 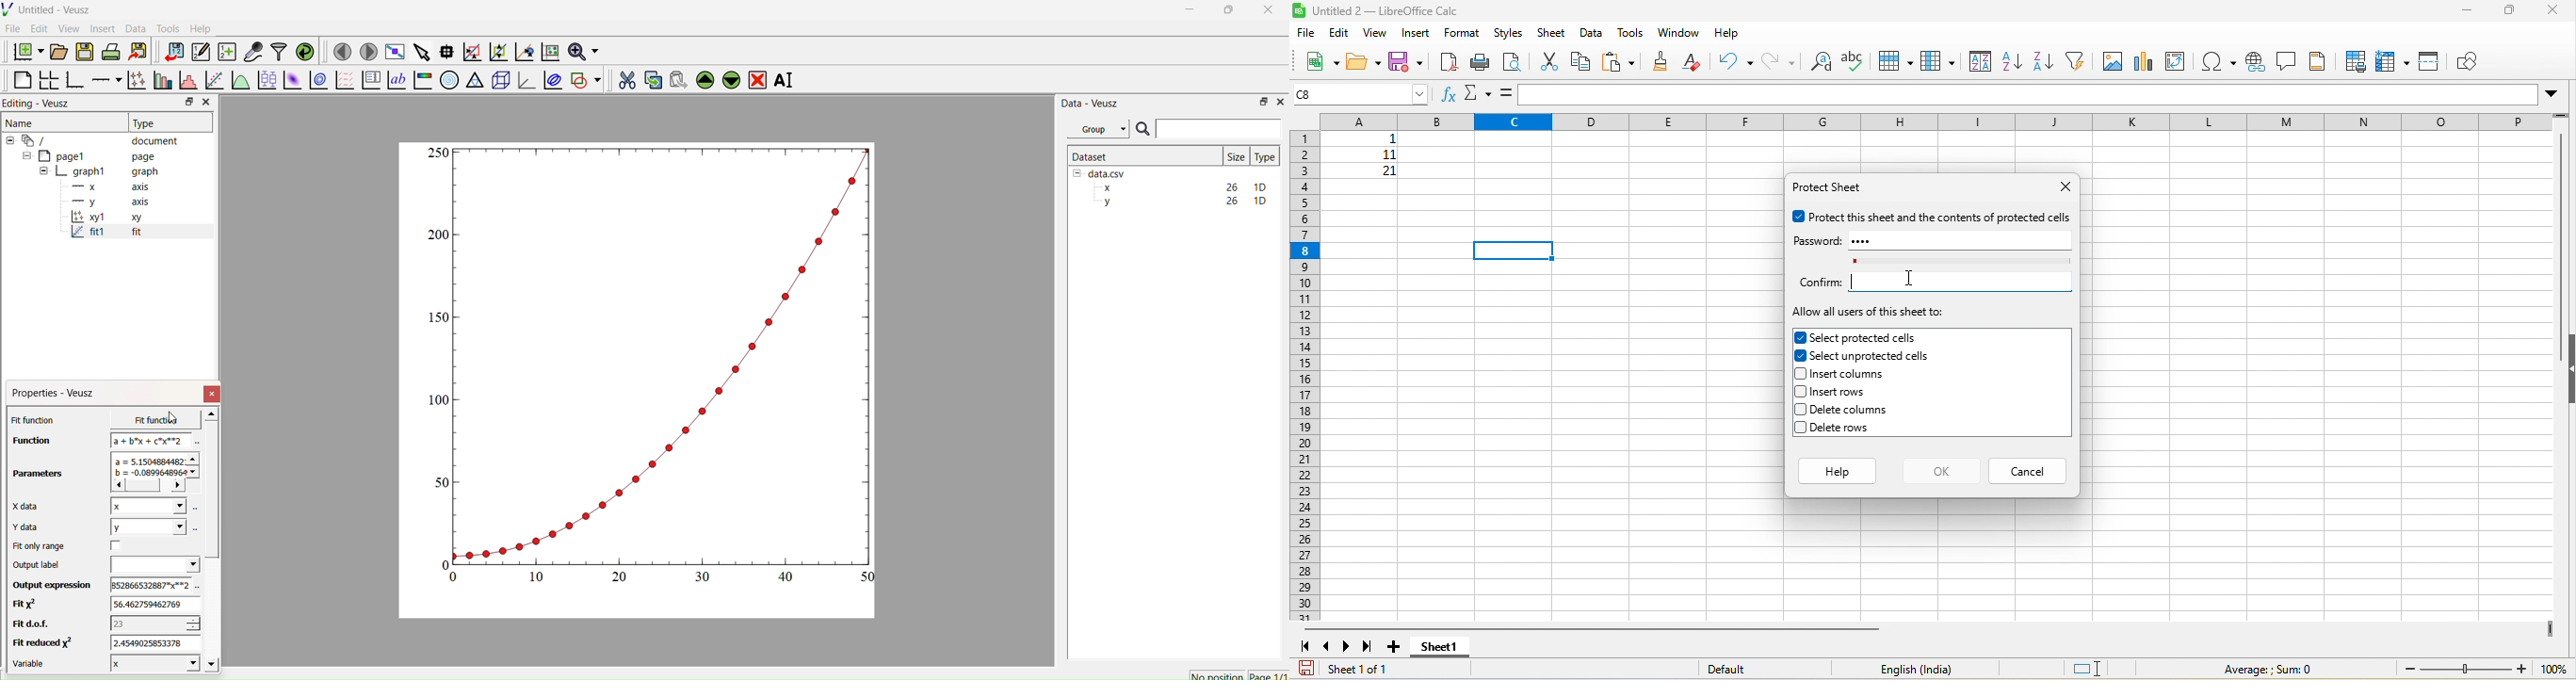 I want to click on edit, so click(x=1337, y=33).